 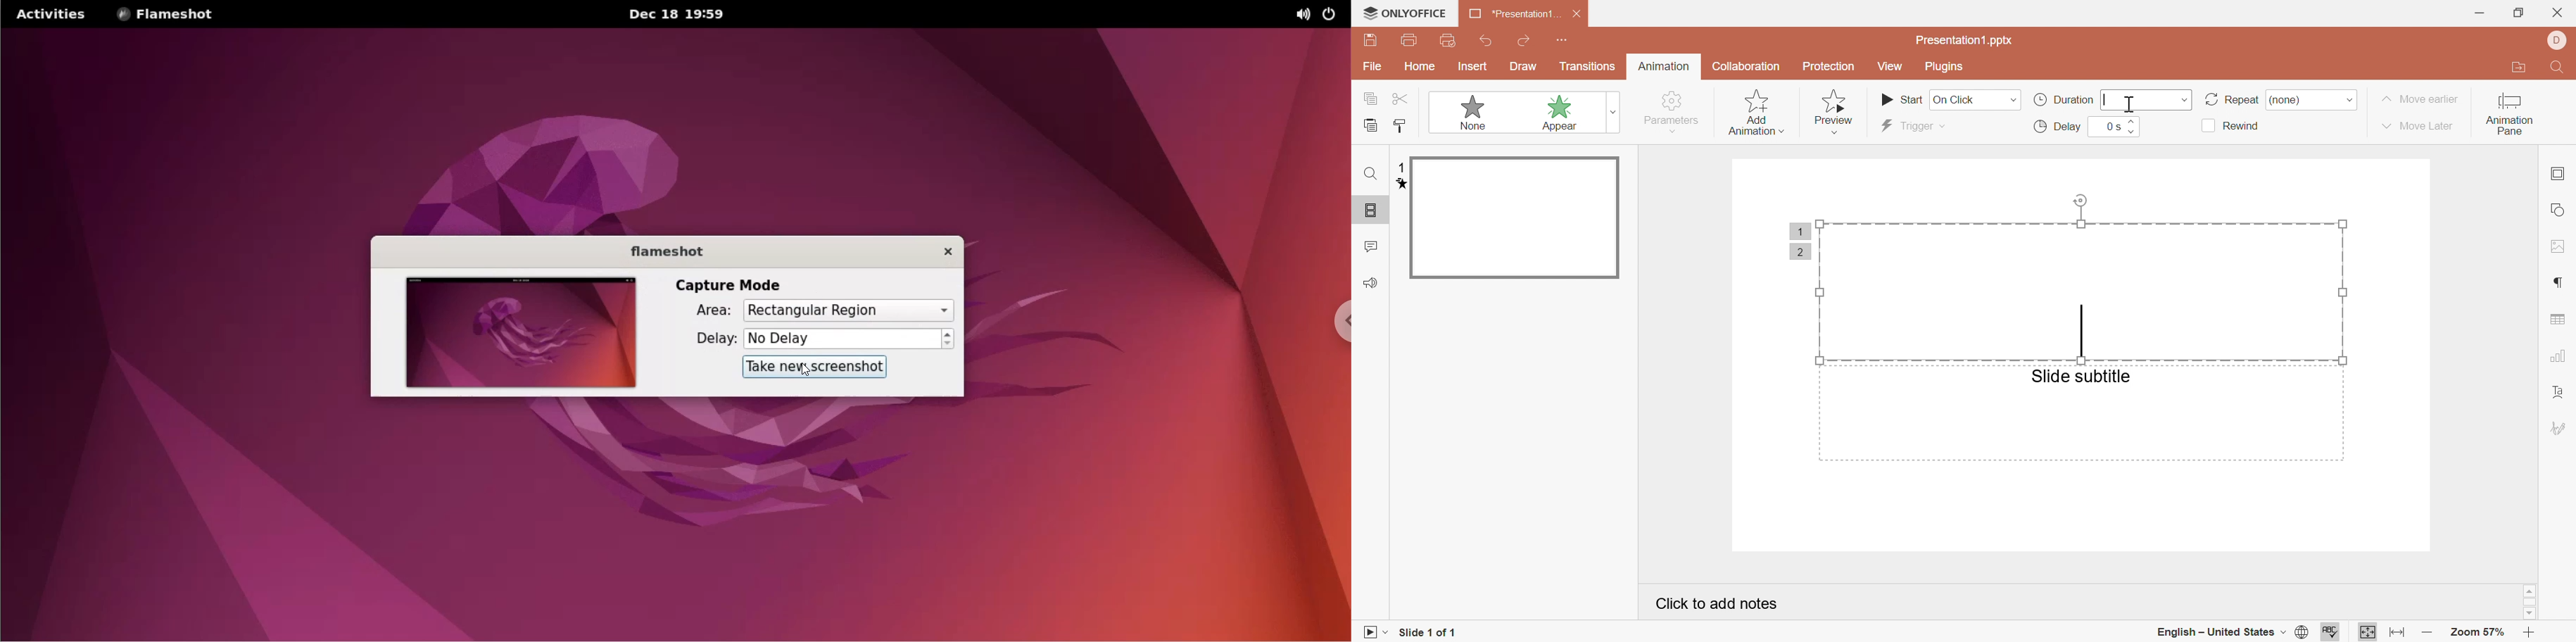 What do you see at coordinates (1429, 633) in the screenshot?
I see `slide 1 of 1` at bounding box center [1429, 633].